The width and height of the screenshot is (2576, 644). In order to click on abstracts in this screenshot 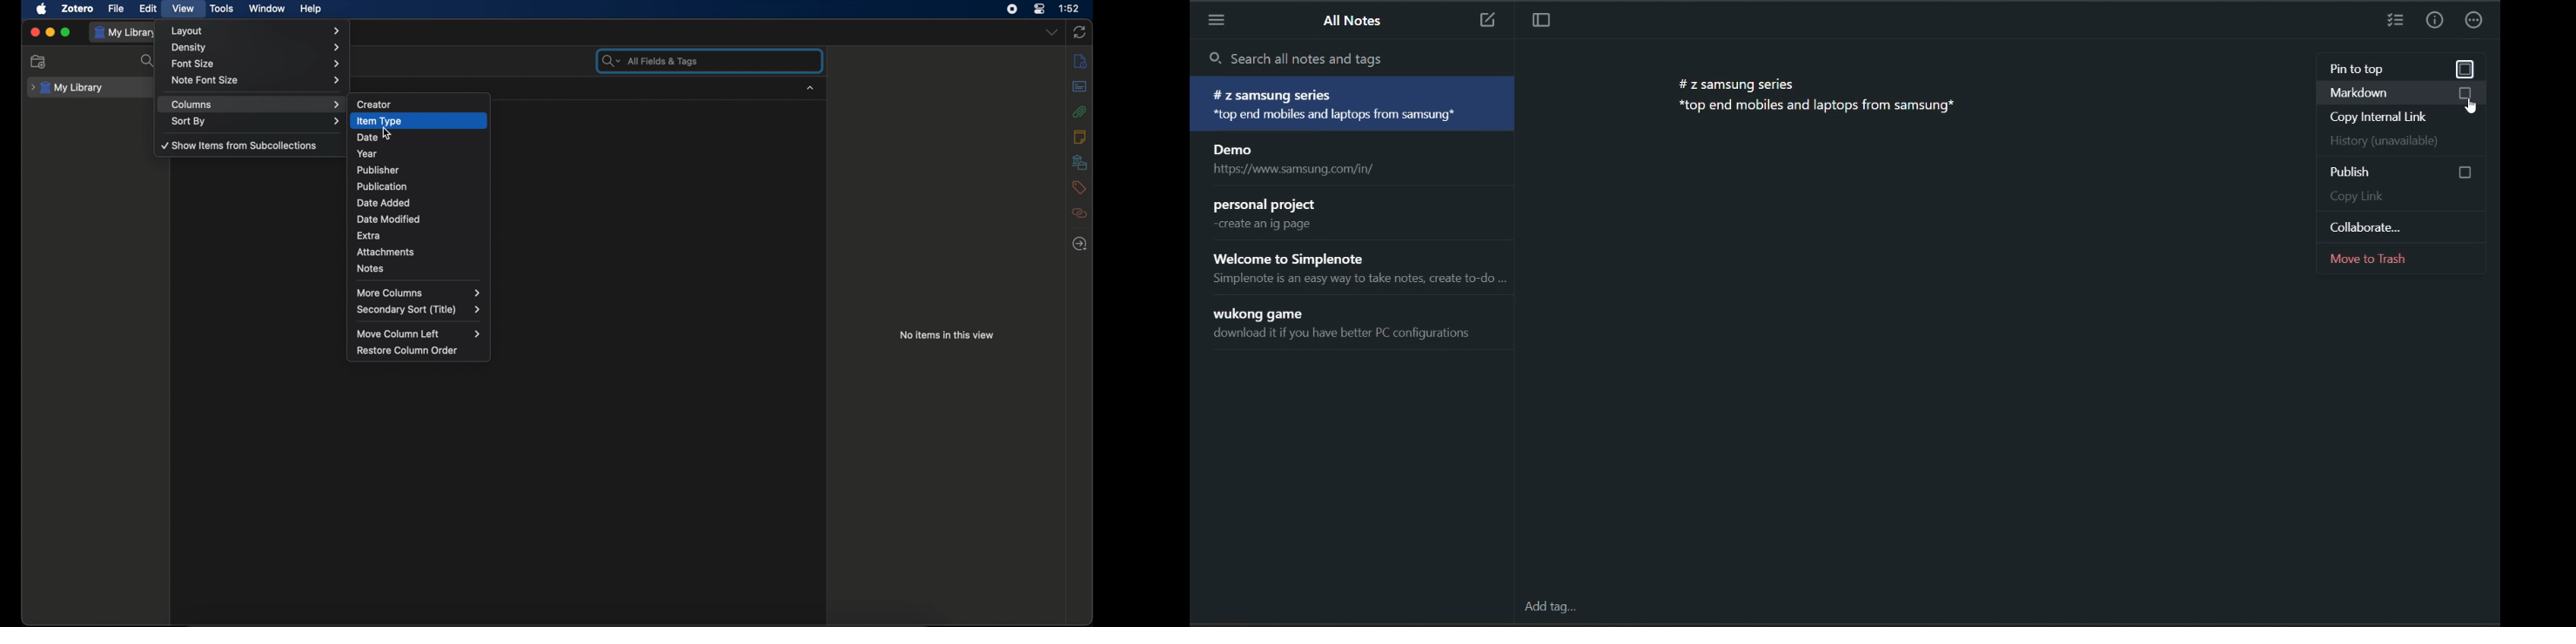, I will do `click(1080, 86)`.